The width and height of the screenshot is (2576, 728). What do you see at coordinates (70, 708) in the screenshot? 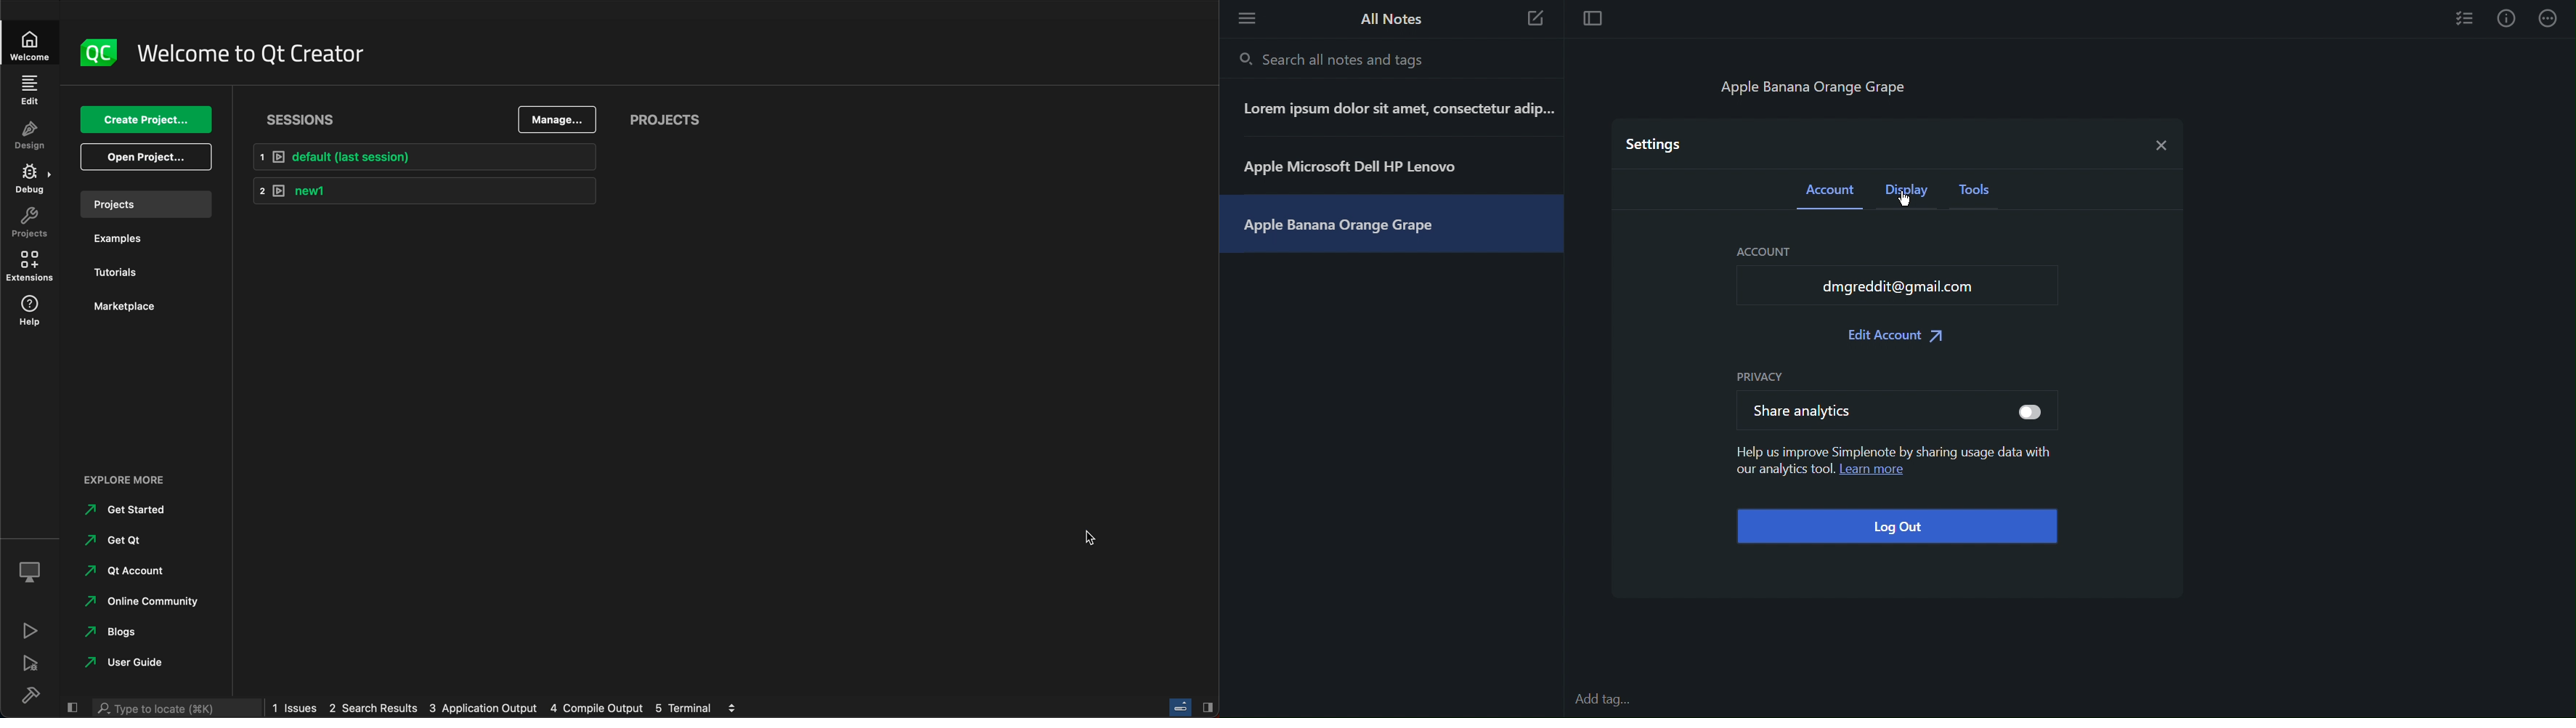
I see `hide/show left sidebar` at bounding box center [70, 708].